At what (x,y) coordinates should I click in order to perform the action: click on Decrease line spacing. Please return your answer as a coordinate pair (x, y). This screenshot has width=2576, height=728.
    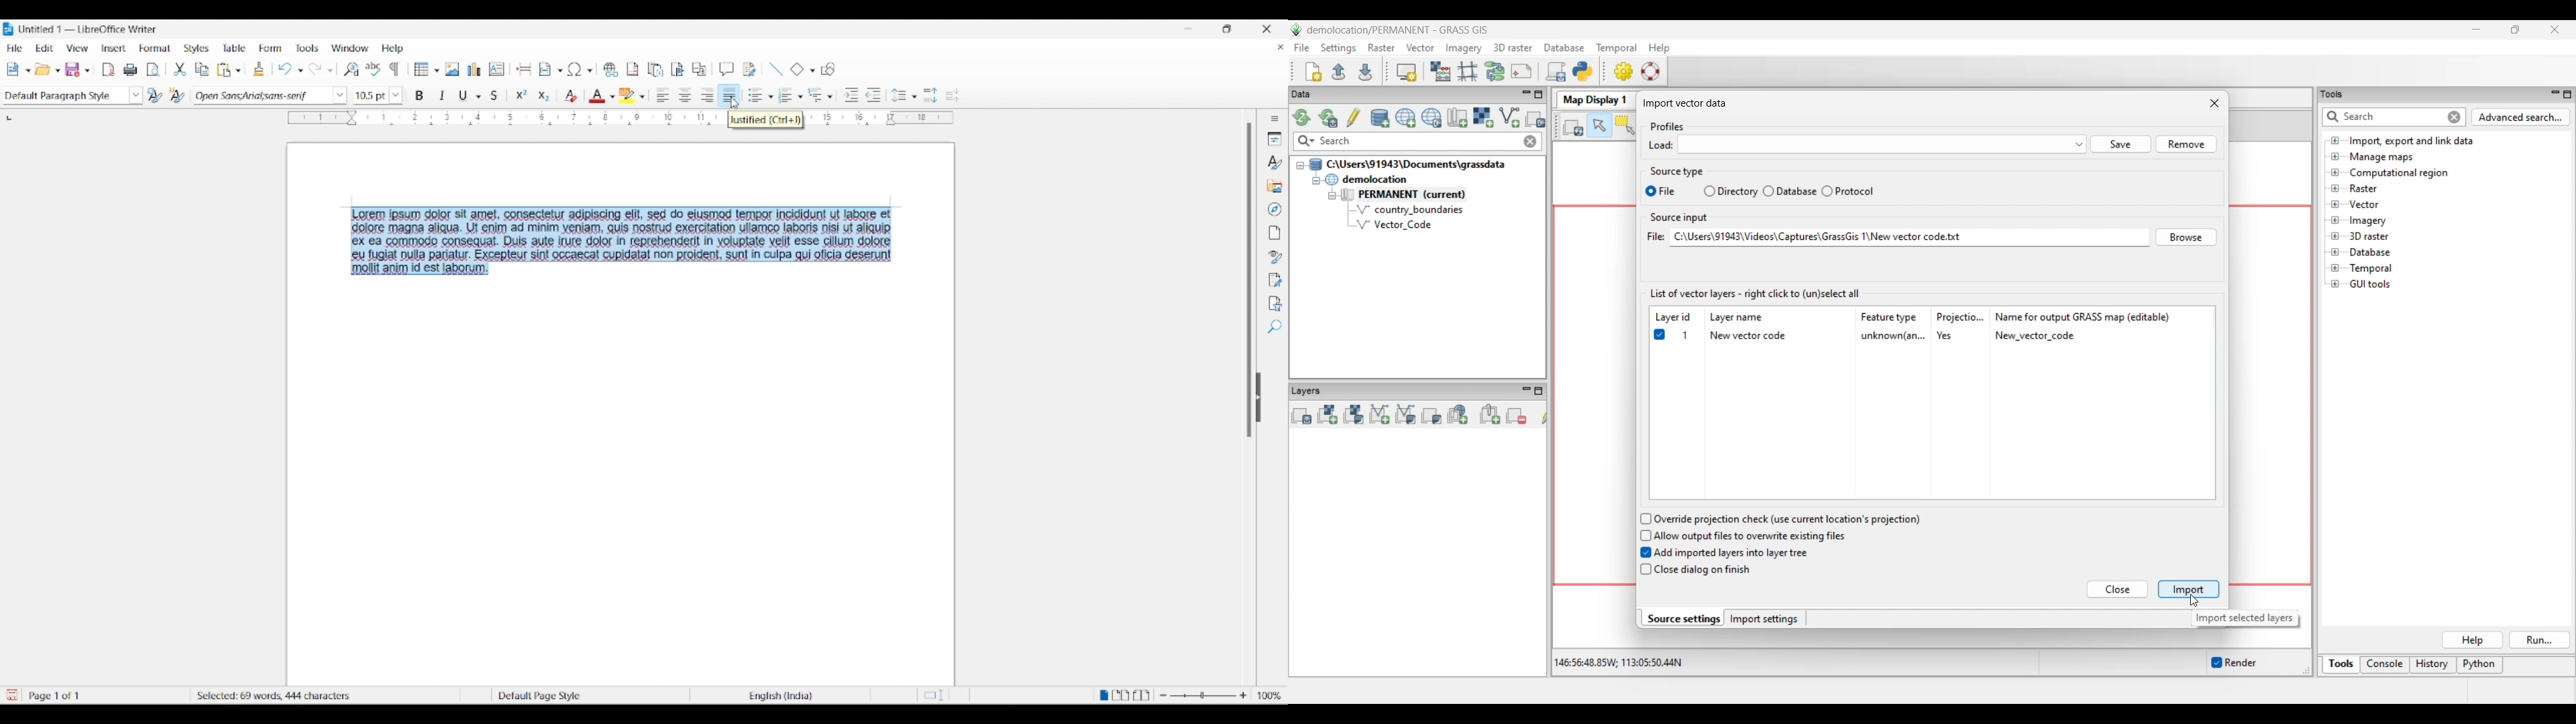
    Looking at the image, I should click on (953, 95).